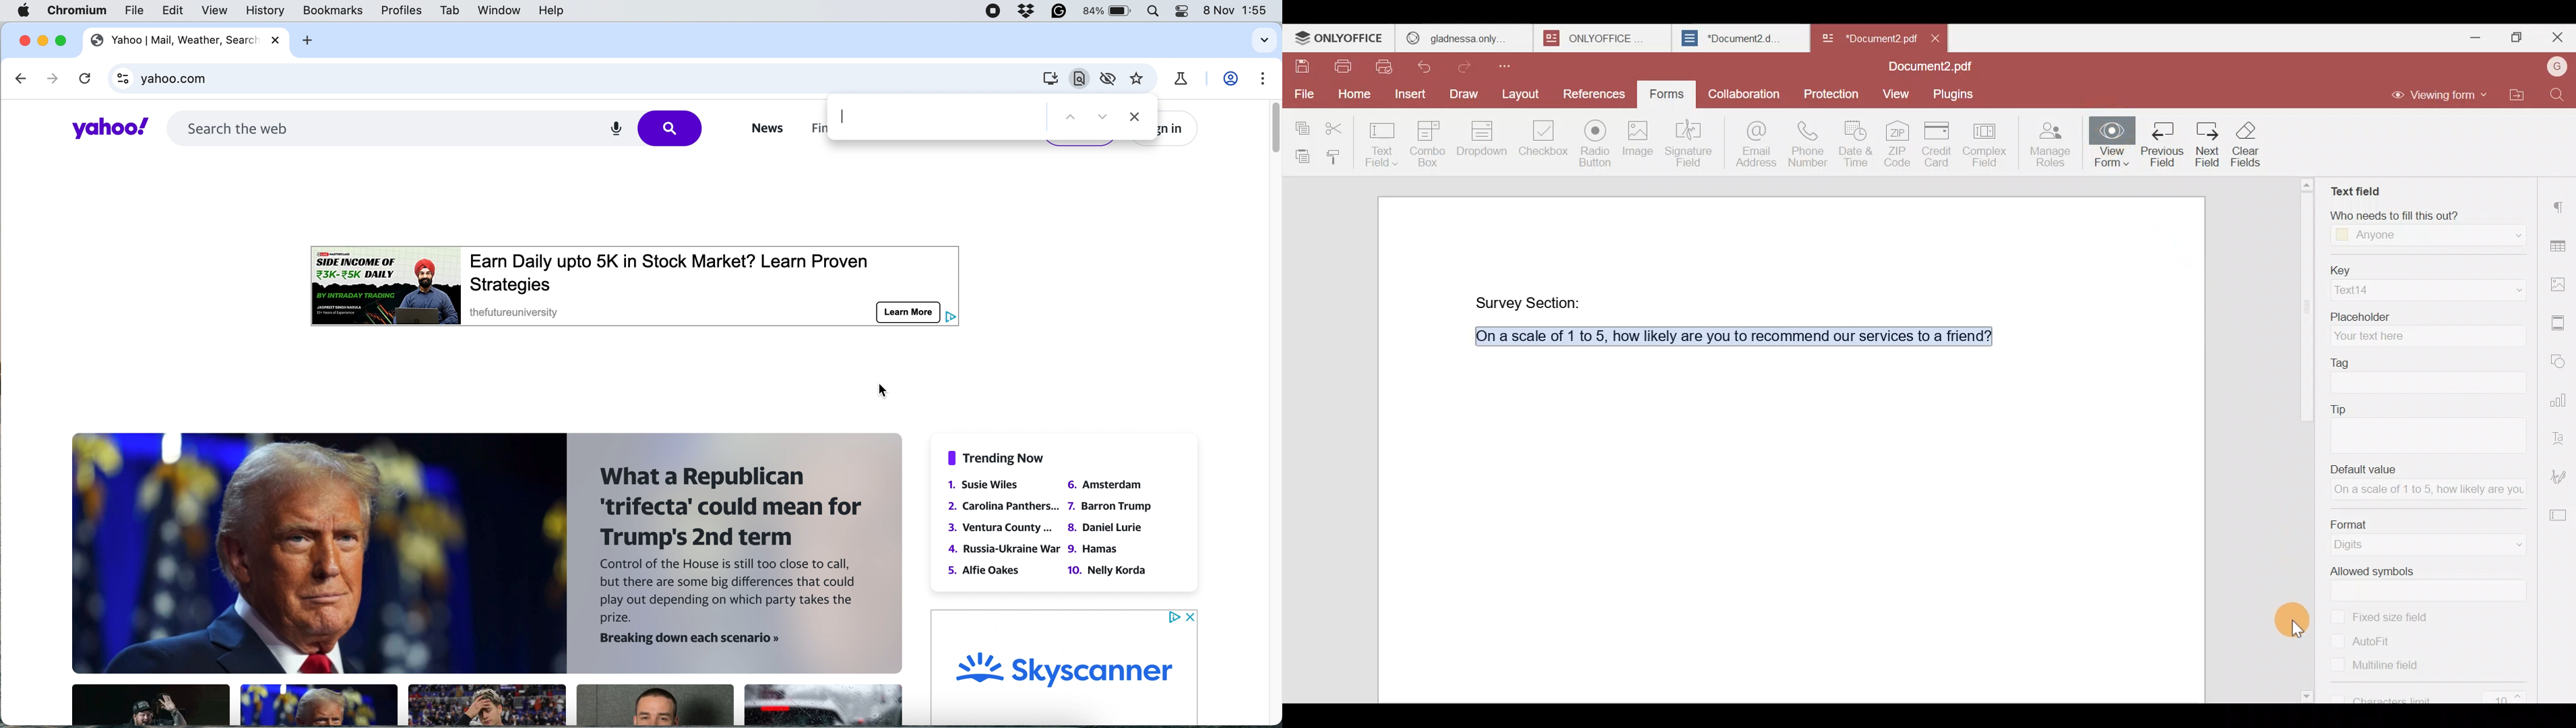 This screenshot has width=2576, height=728. What do you see at coordinates (1338, 63) in the screenshot?
I see `Print file` at bounding box center [1338, 63].